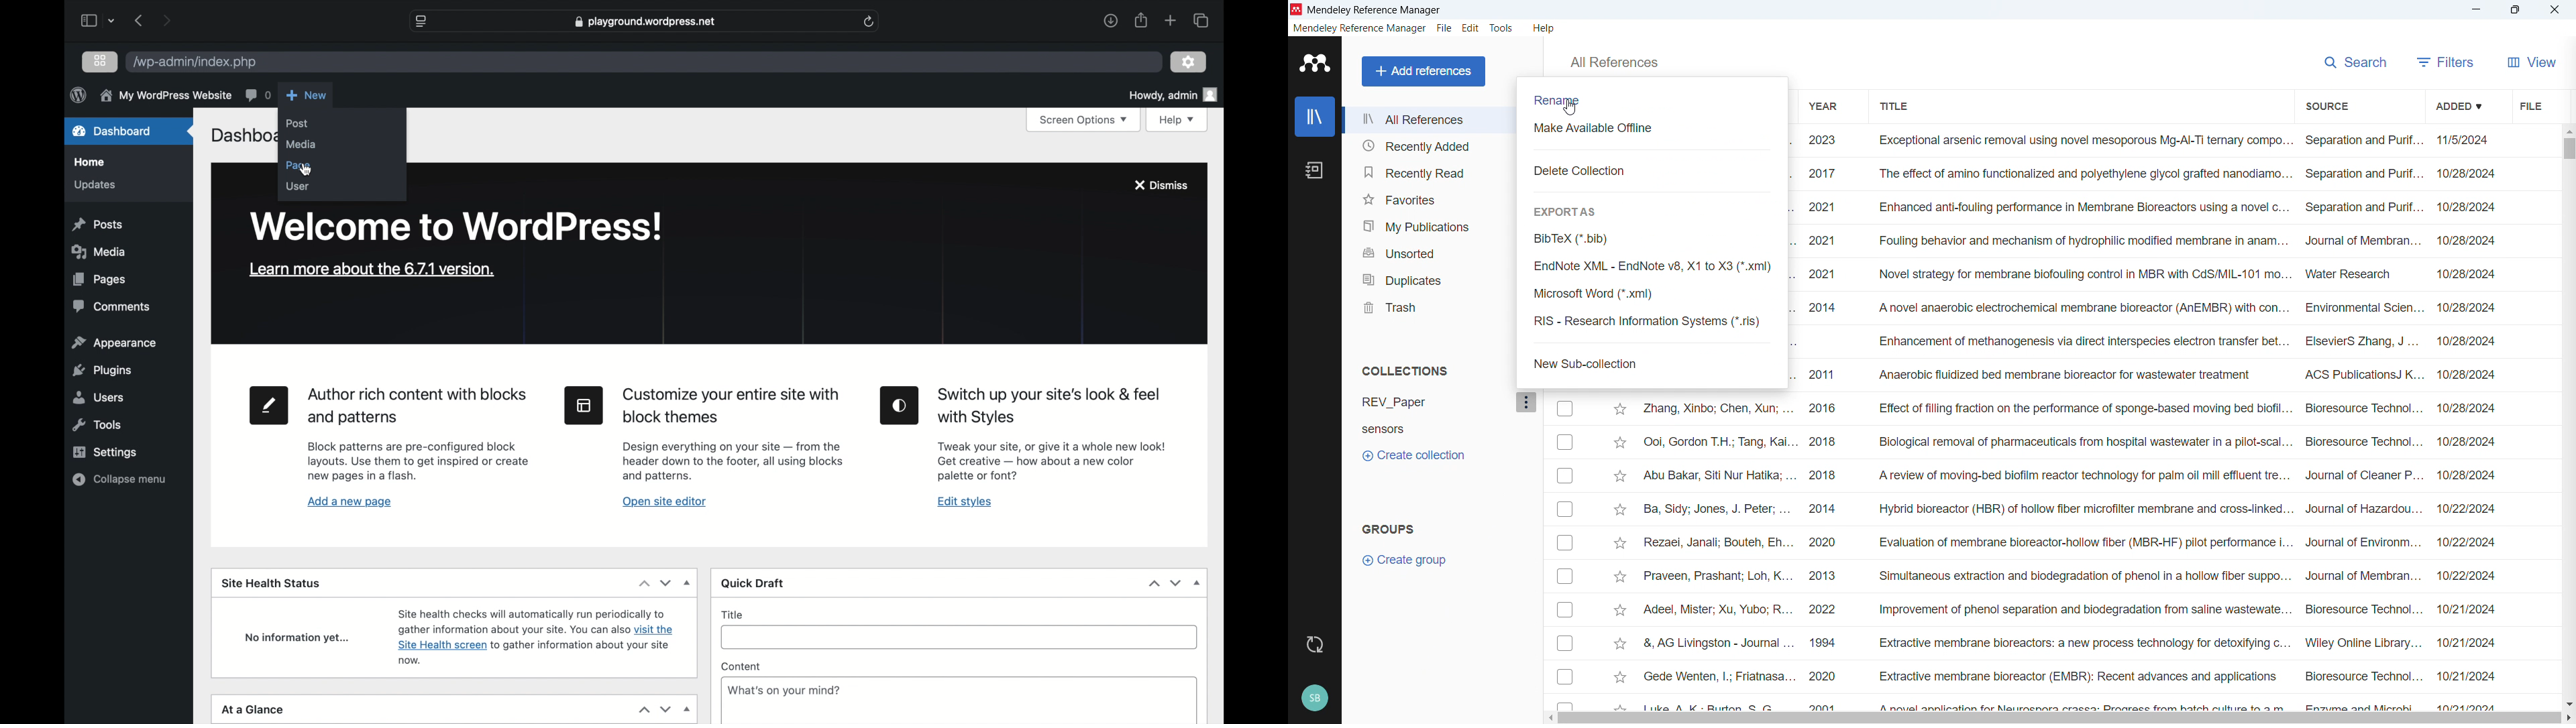 The image size is (2576, 728). Describe the element at coordinates (1565, 408) in the screenshot. I see `Select respective publication` at that location.